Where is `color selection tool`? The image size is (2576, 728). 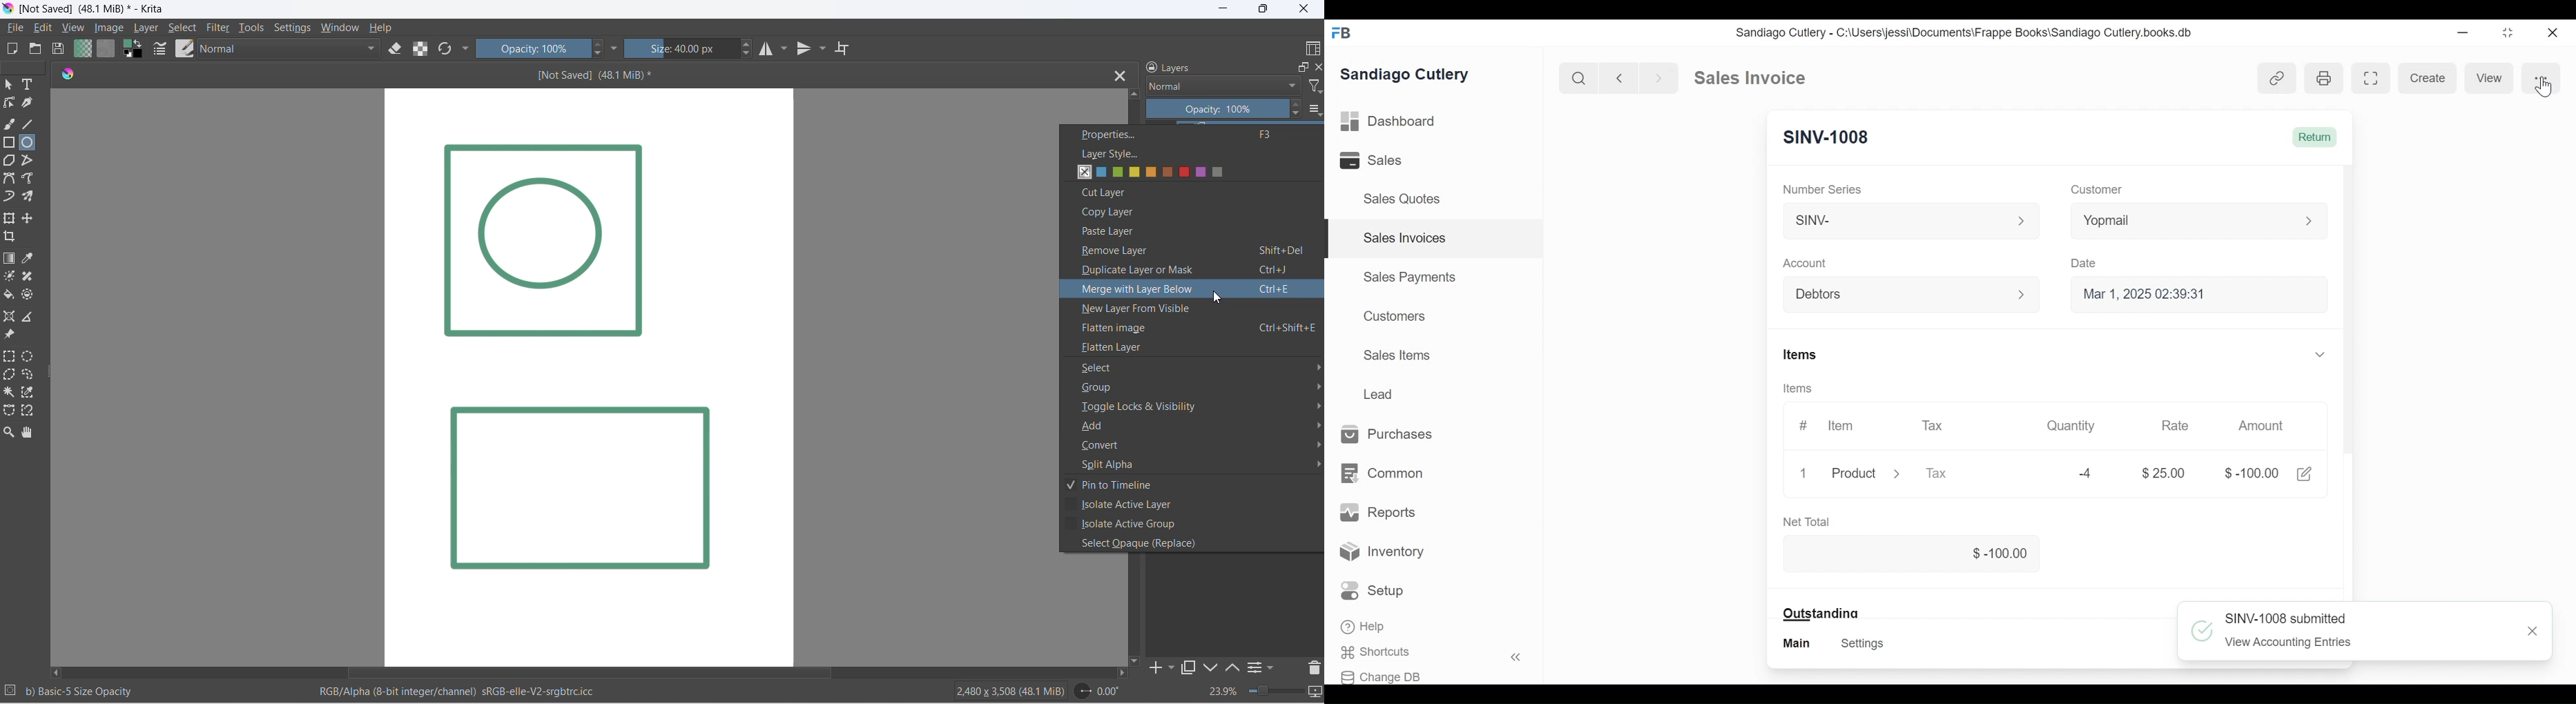
color selection tool is located at coordinates (28, 392).